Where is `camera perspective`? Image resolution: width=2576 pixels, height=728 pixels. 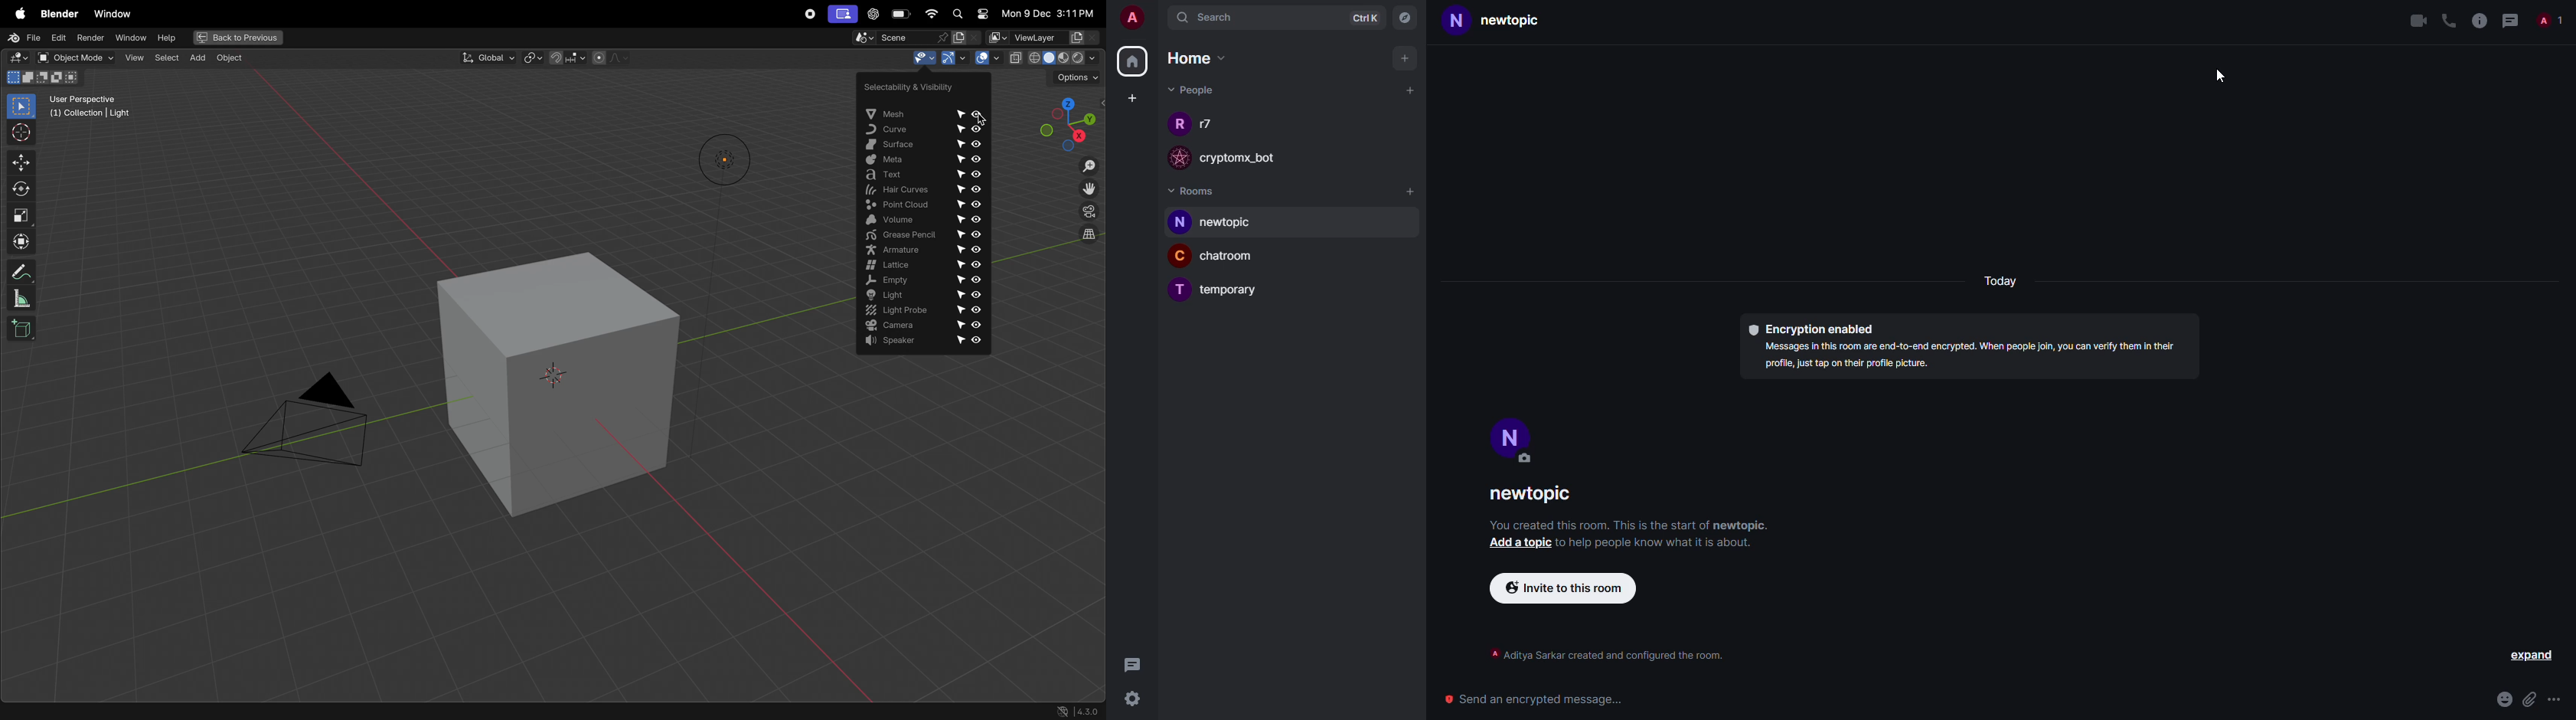
camera perspective is located at coordinates (1088, 213).